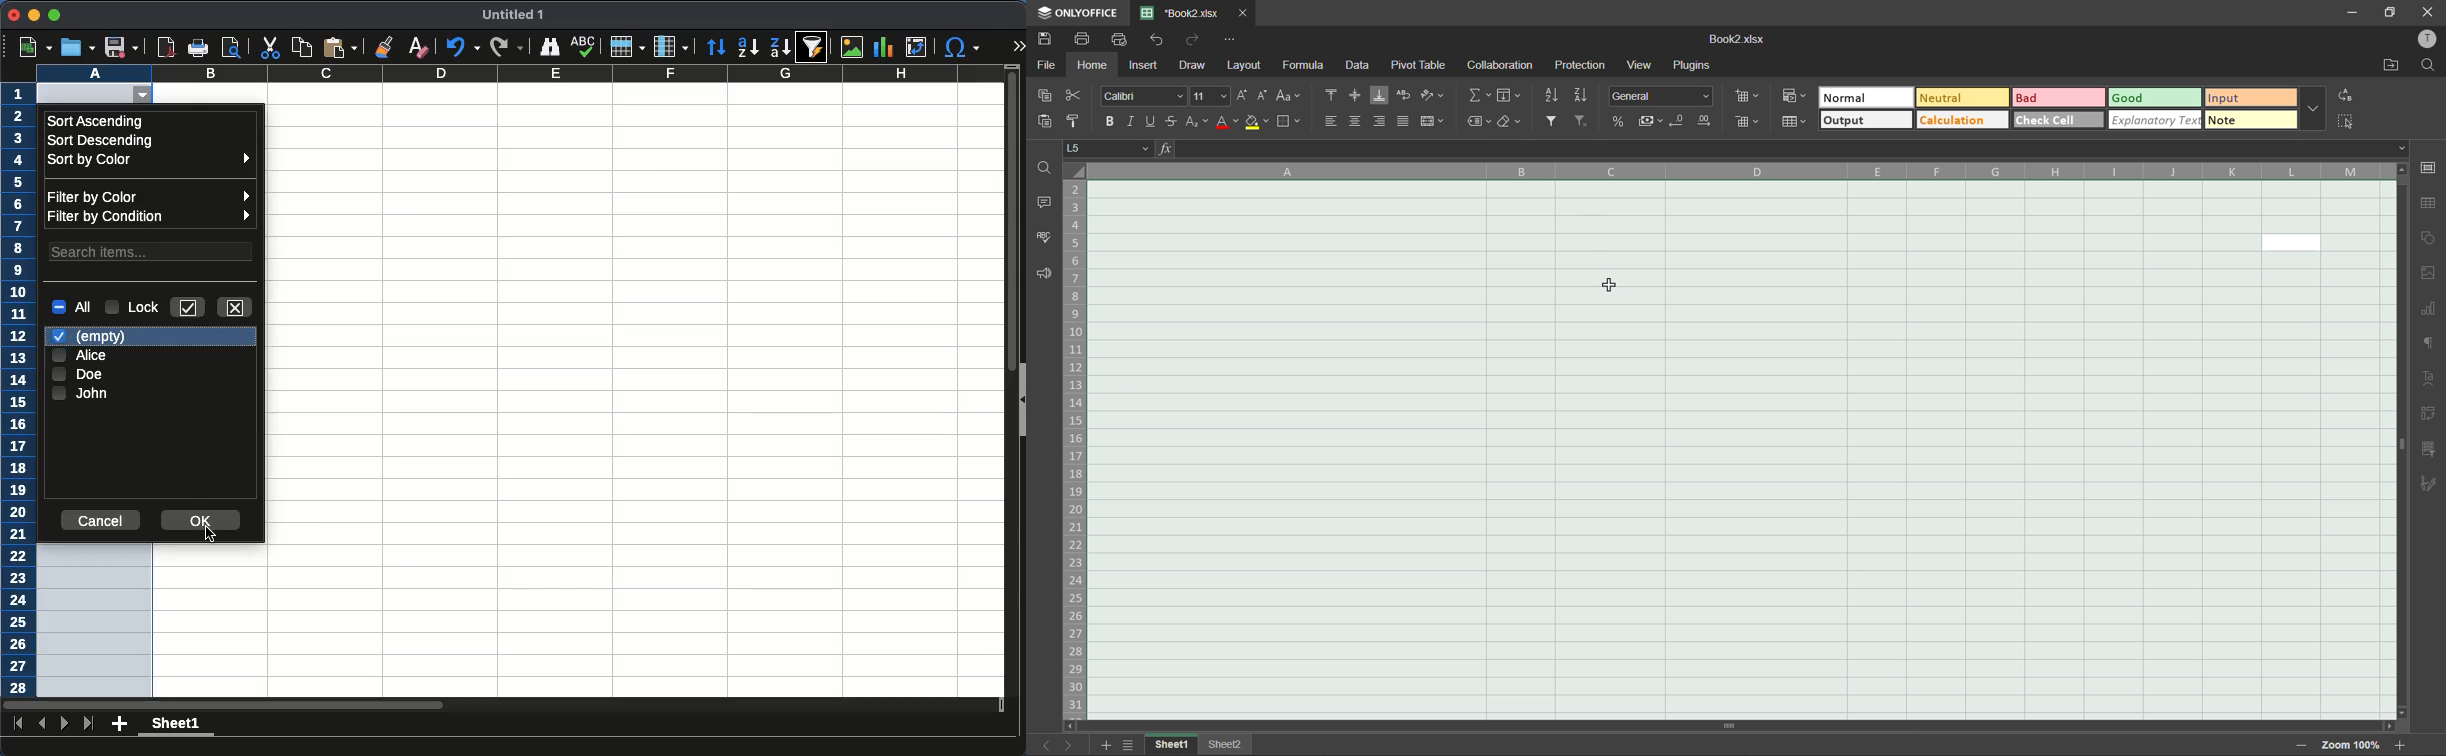  Describe the element at coordinates (1184, 12) in the screenshot. I see `filename` at that location.